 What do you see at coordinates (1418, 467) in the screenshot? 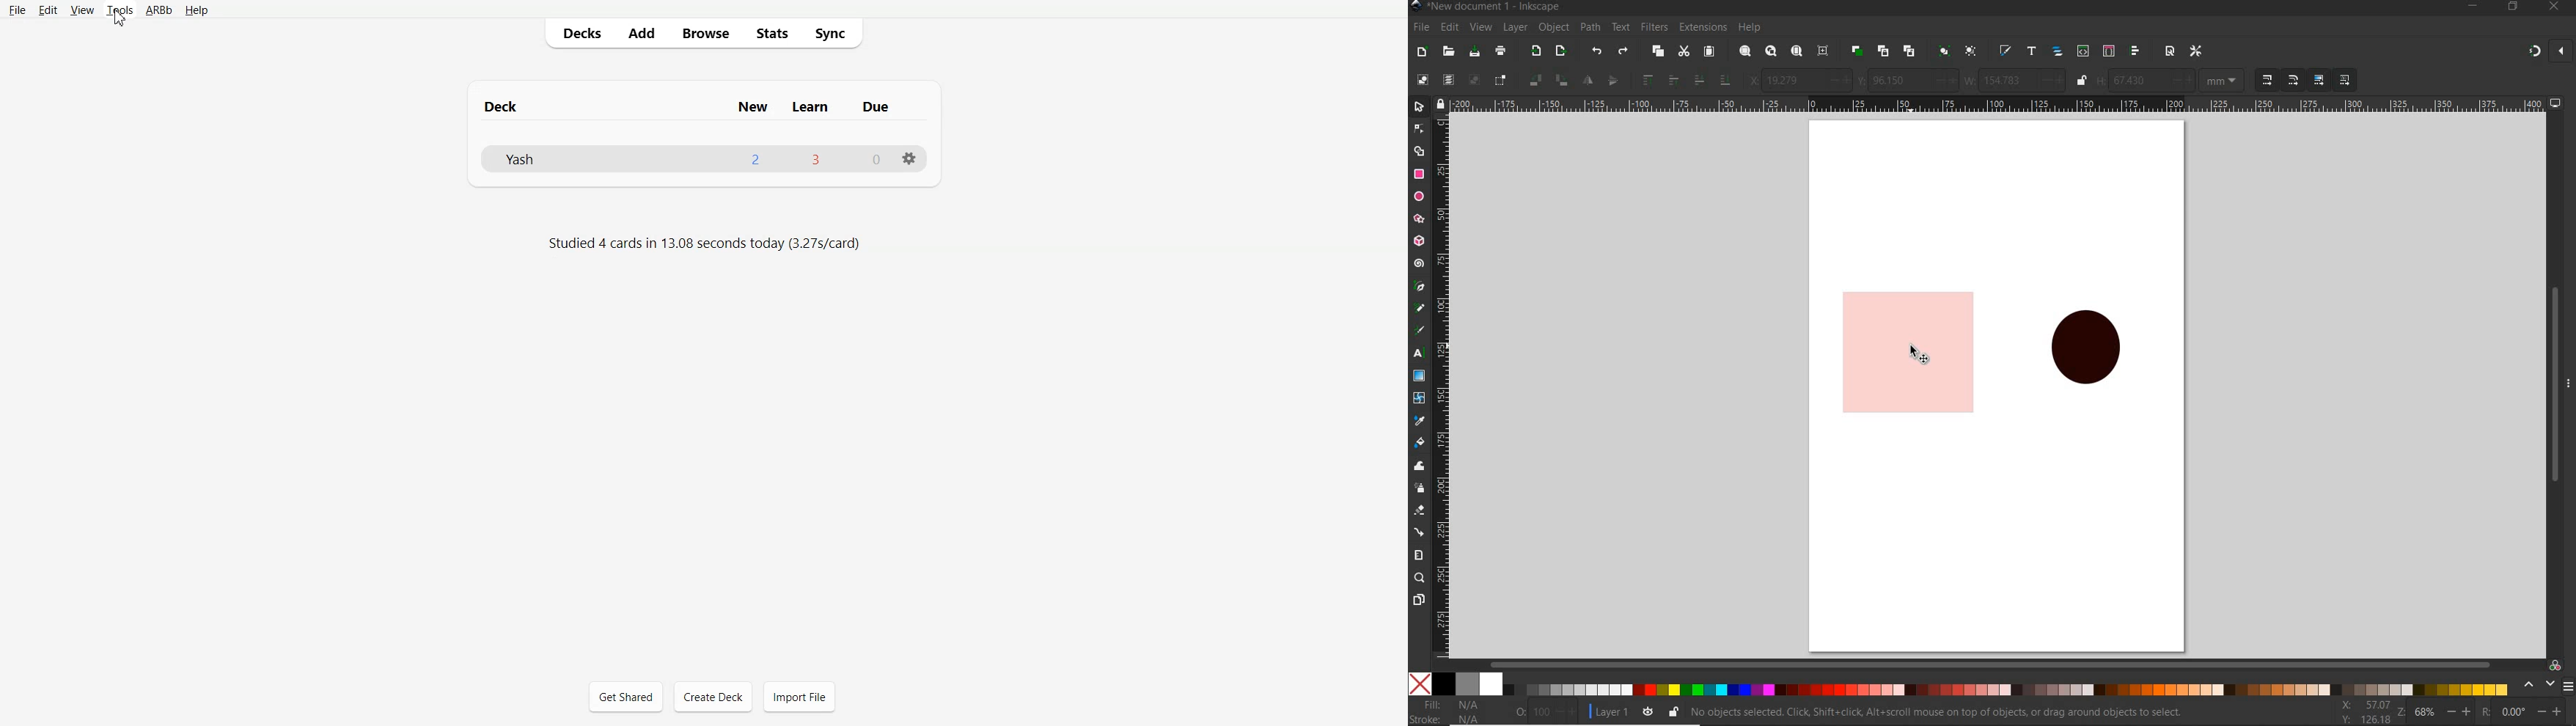
I see `tweak tool` at bounding box center [1418, 467].